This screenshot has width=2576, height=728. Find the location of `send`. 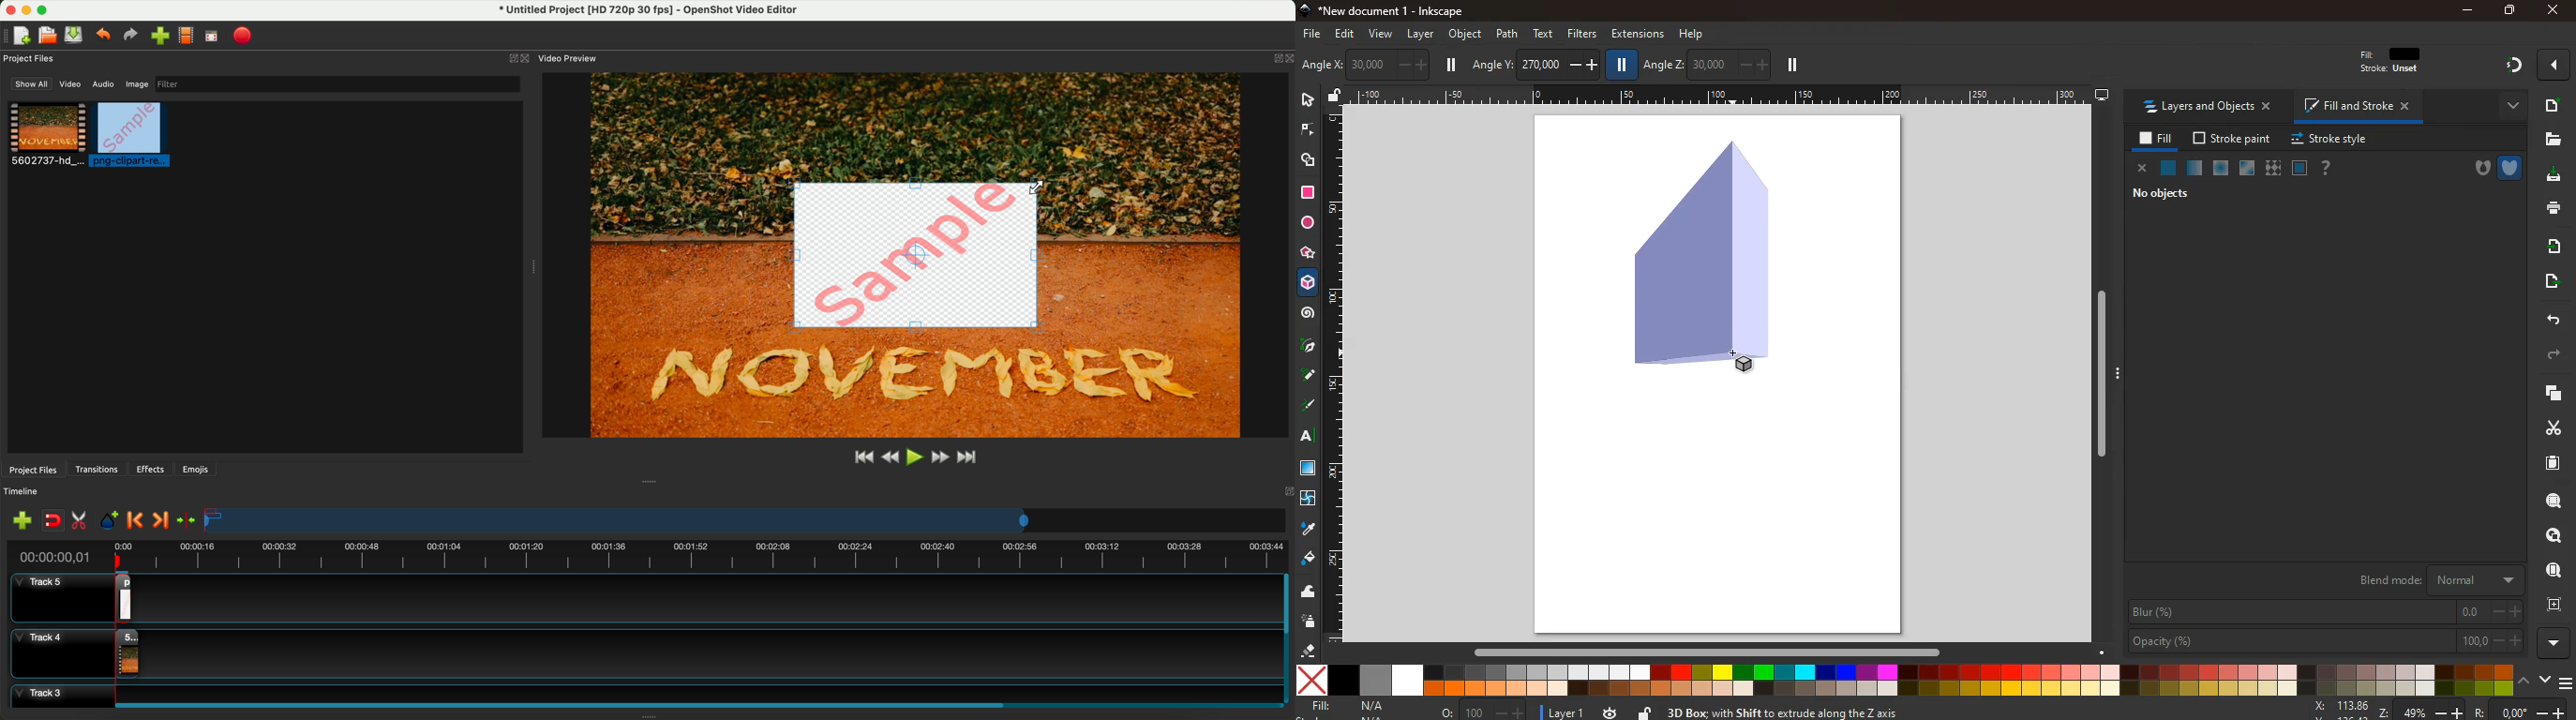

send is located at coordinates (2547, 281).